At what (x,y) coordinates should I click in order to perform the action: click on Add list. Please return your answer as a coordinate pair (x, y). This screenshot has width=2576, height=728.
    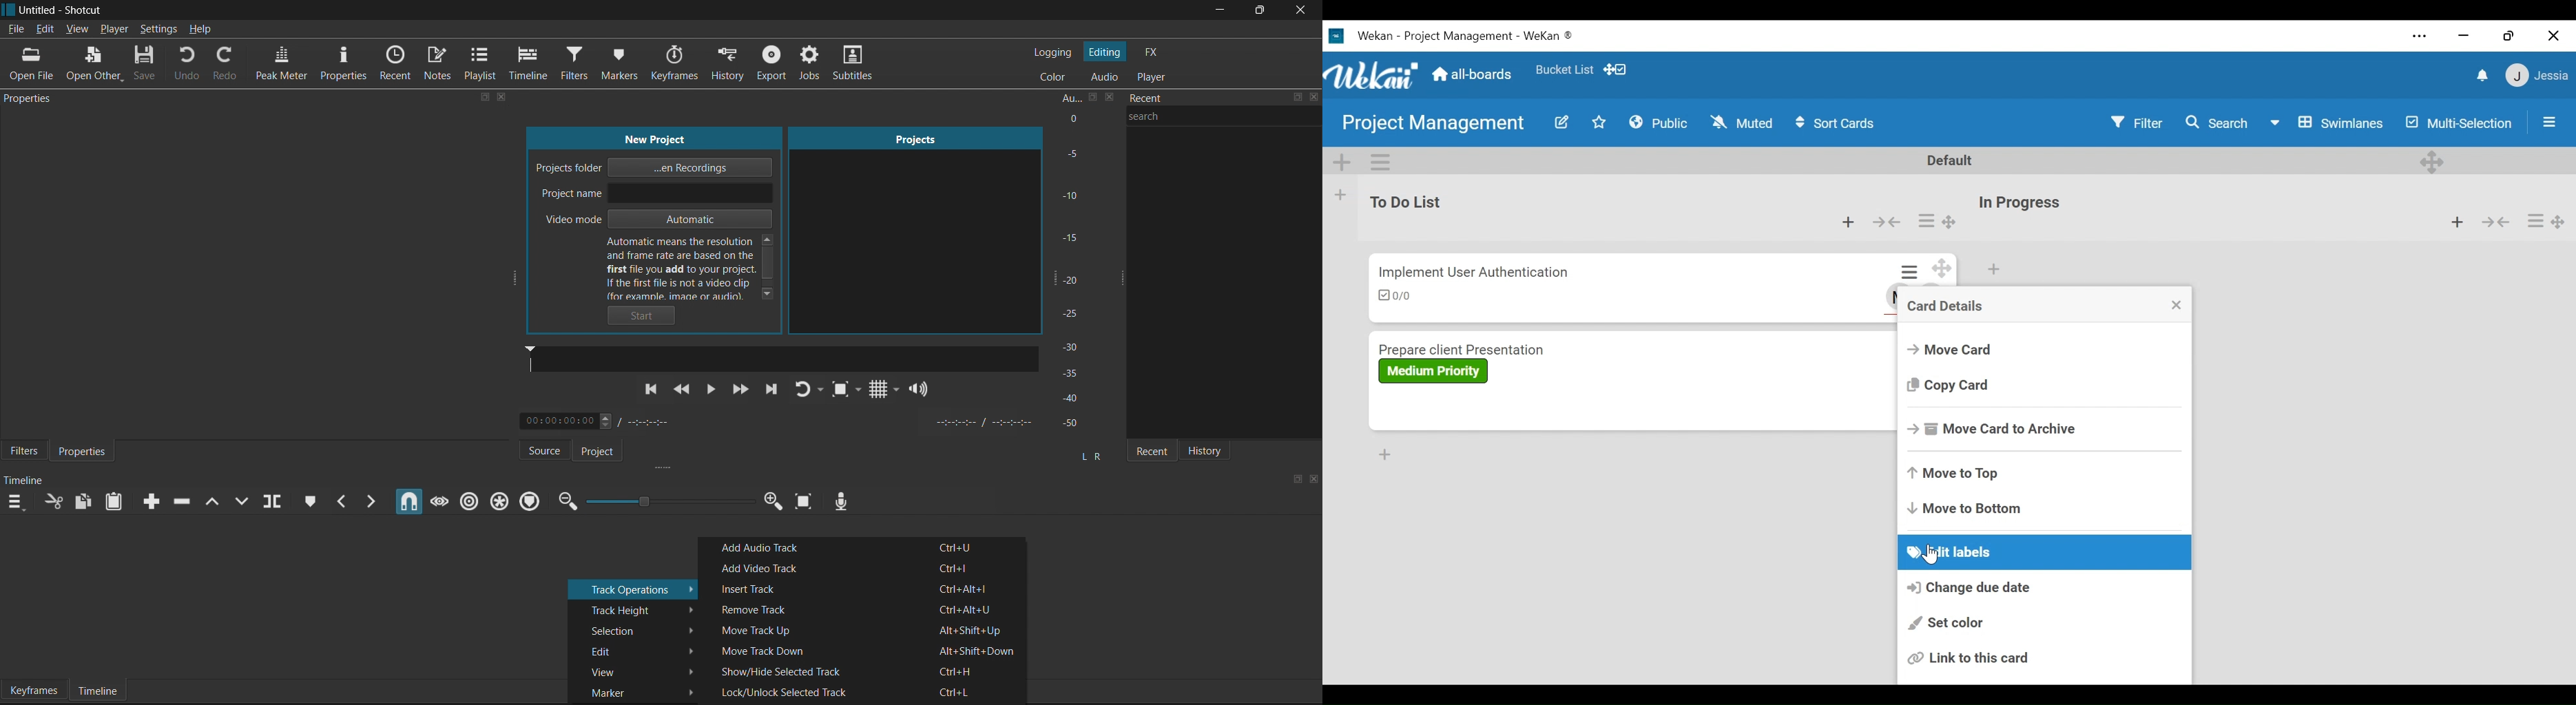
    Looking at the image, I should click on (1341, 195).